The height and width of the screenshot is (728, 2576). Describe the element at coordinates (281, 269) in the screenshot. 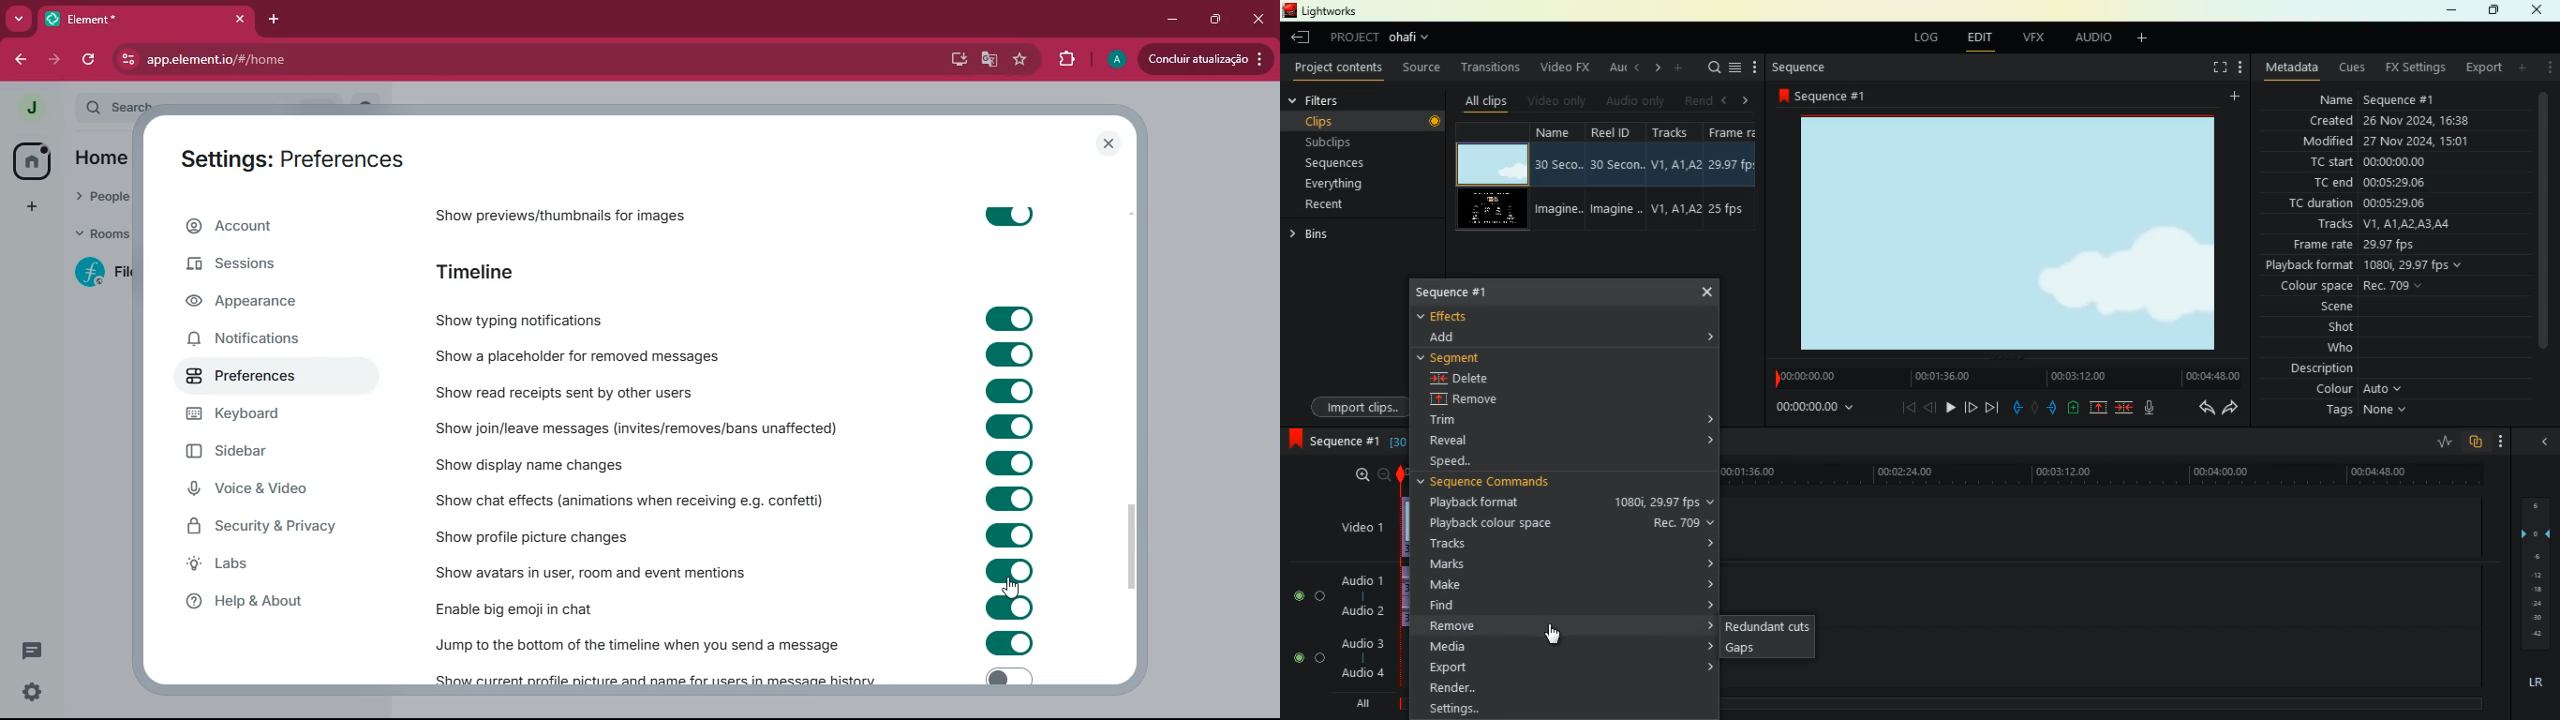

I see `sessions` at that location.